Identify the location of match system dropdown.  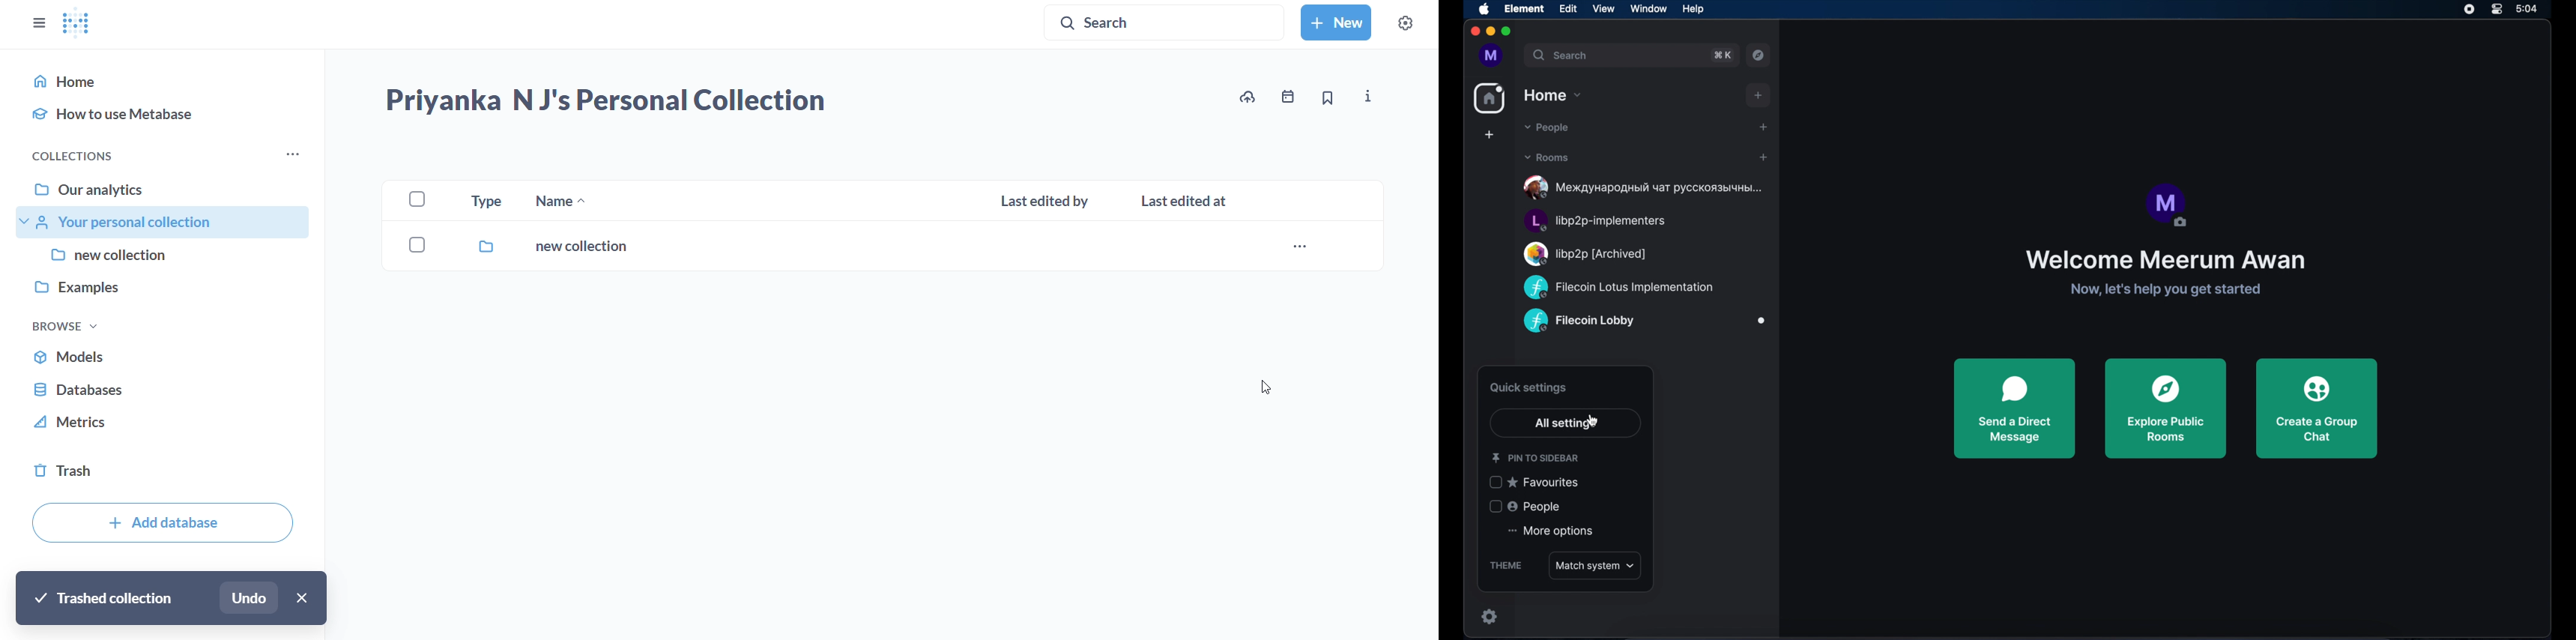
(1595, 565).